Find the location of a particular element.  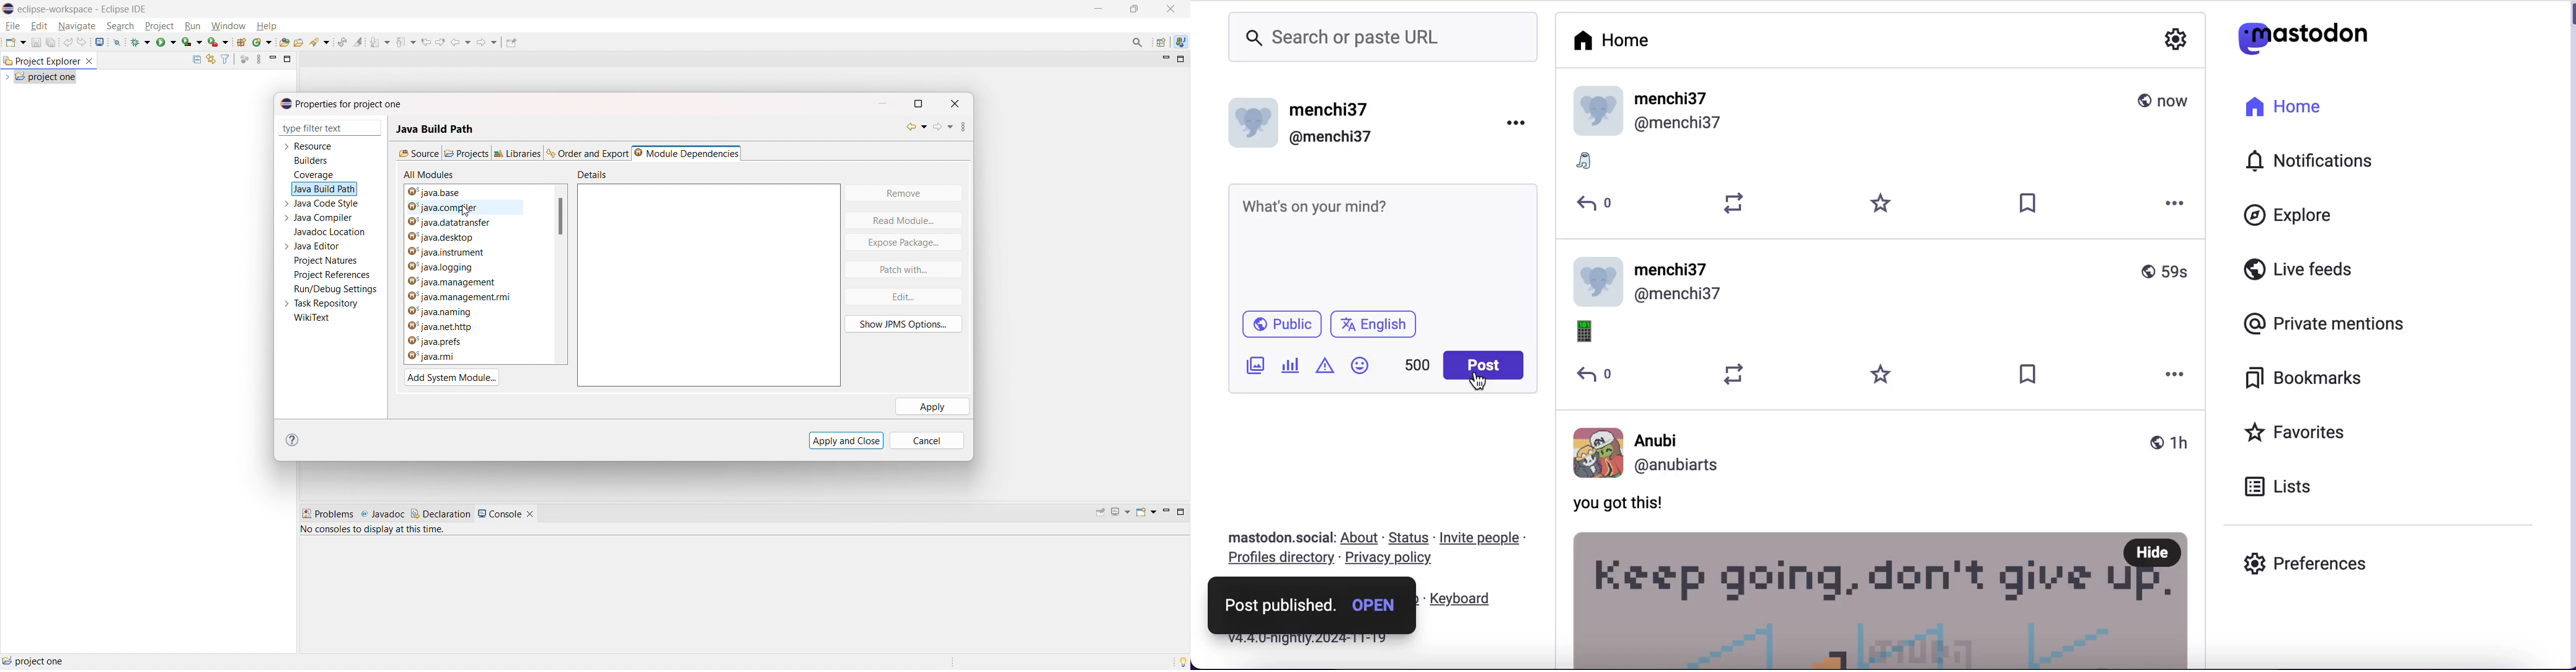

next annotation is located at coordinates (379, 42).